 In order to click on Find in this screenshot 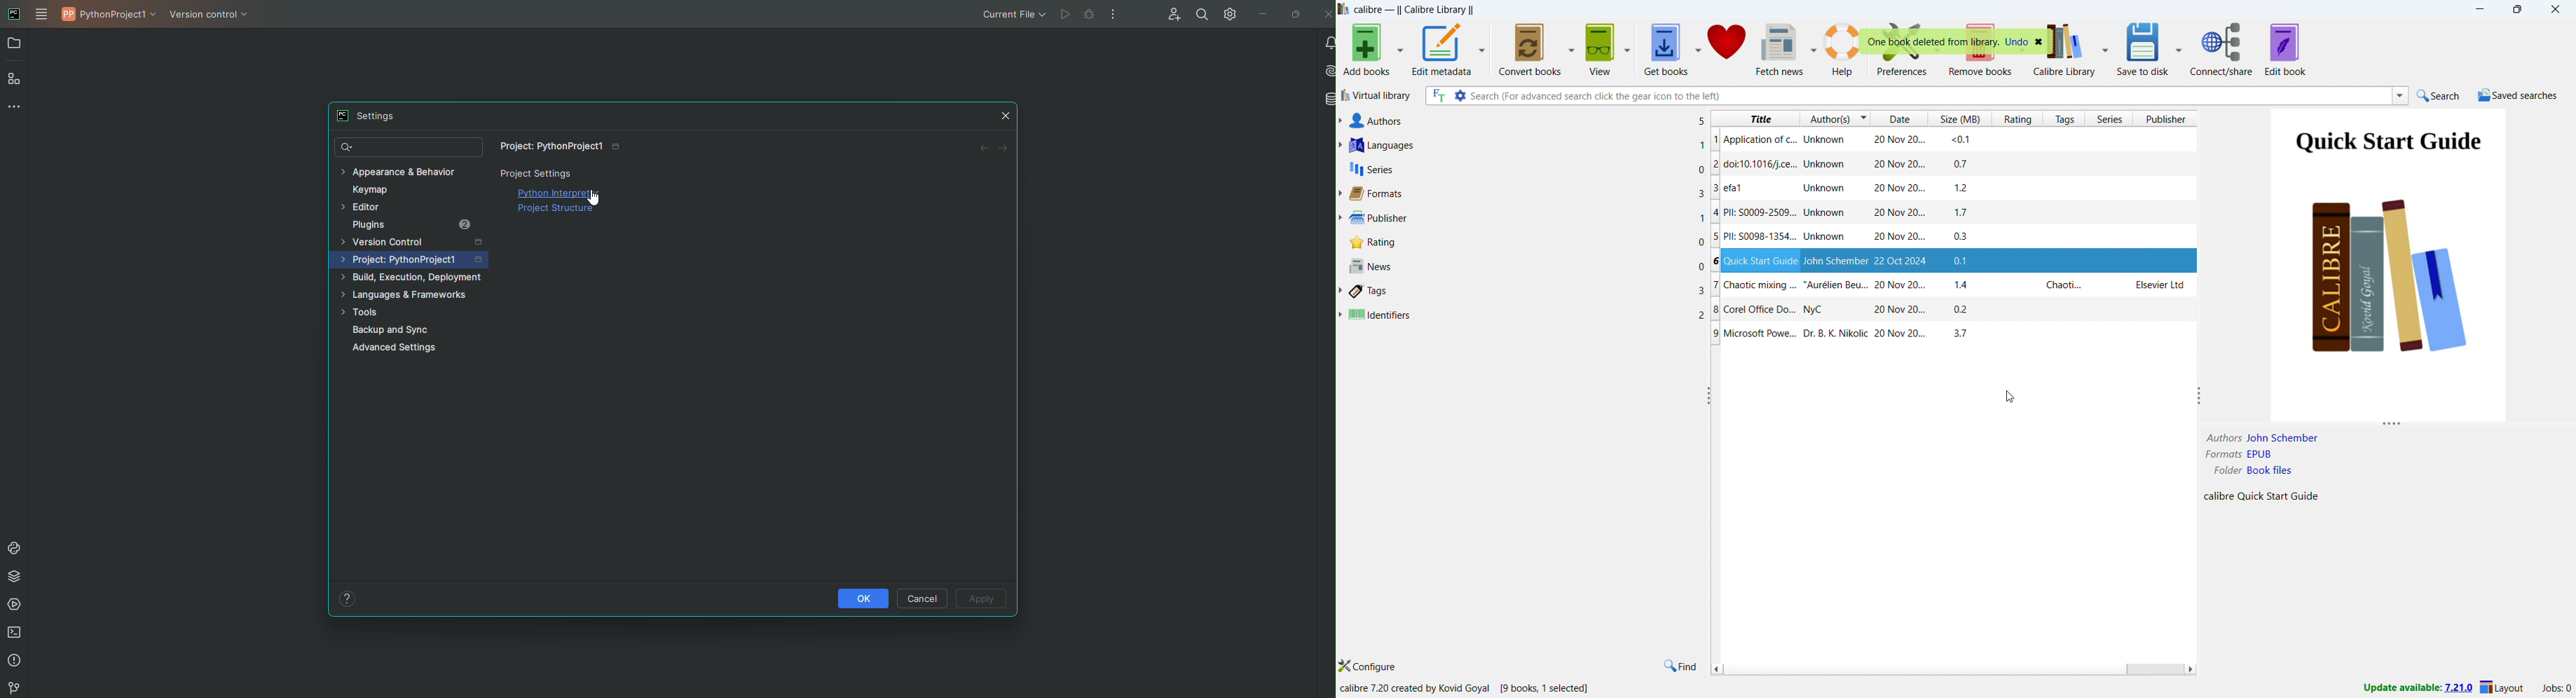, I will do `click(408, 147)`.